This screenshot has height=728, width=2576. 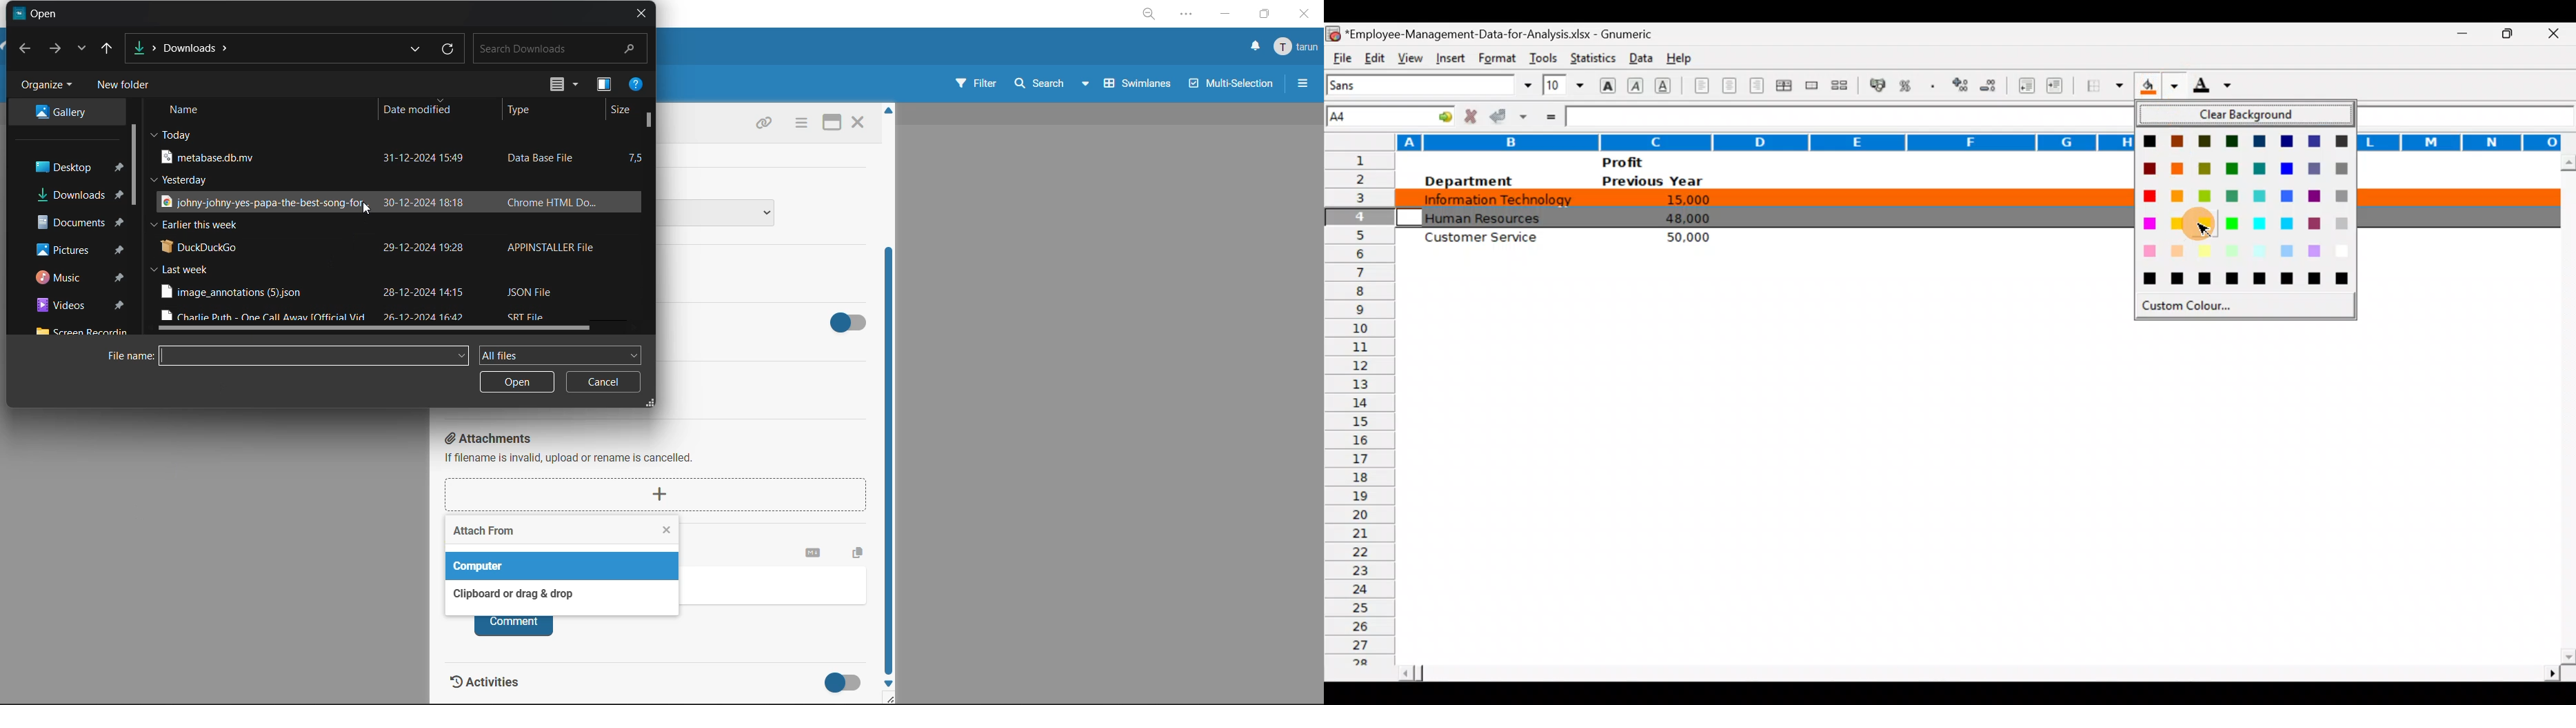 What do you see at coordinates (2217, 89) in the screenshot?
I see `Foreground` at bounding box center [2217, 89].